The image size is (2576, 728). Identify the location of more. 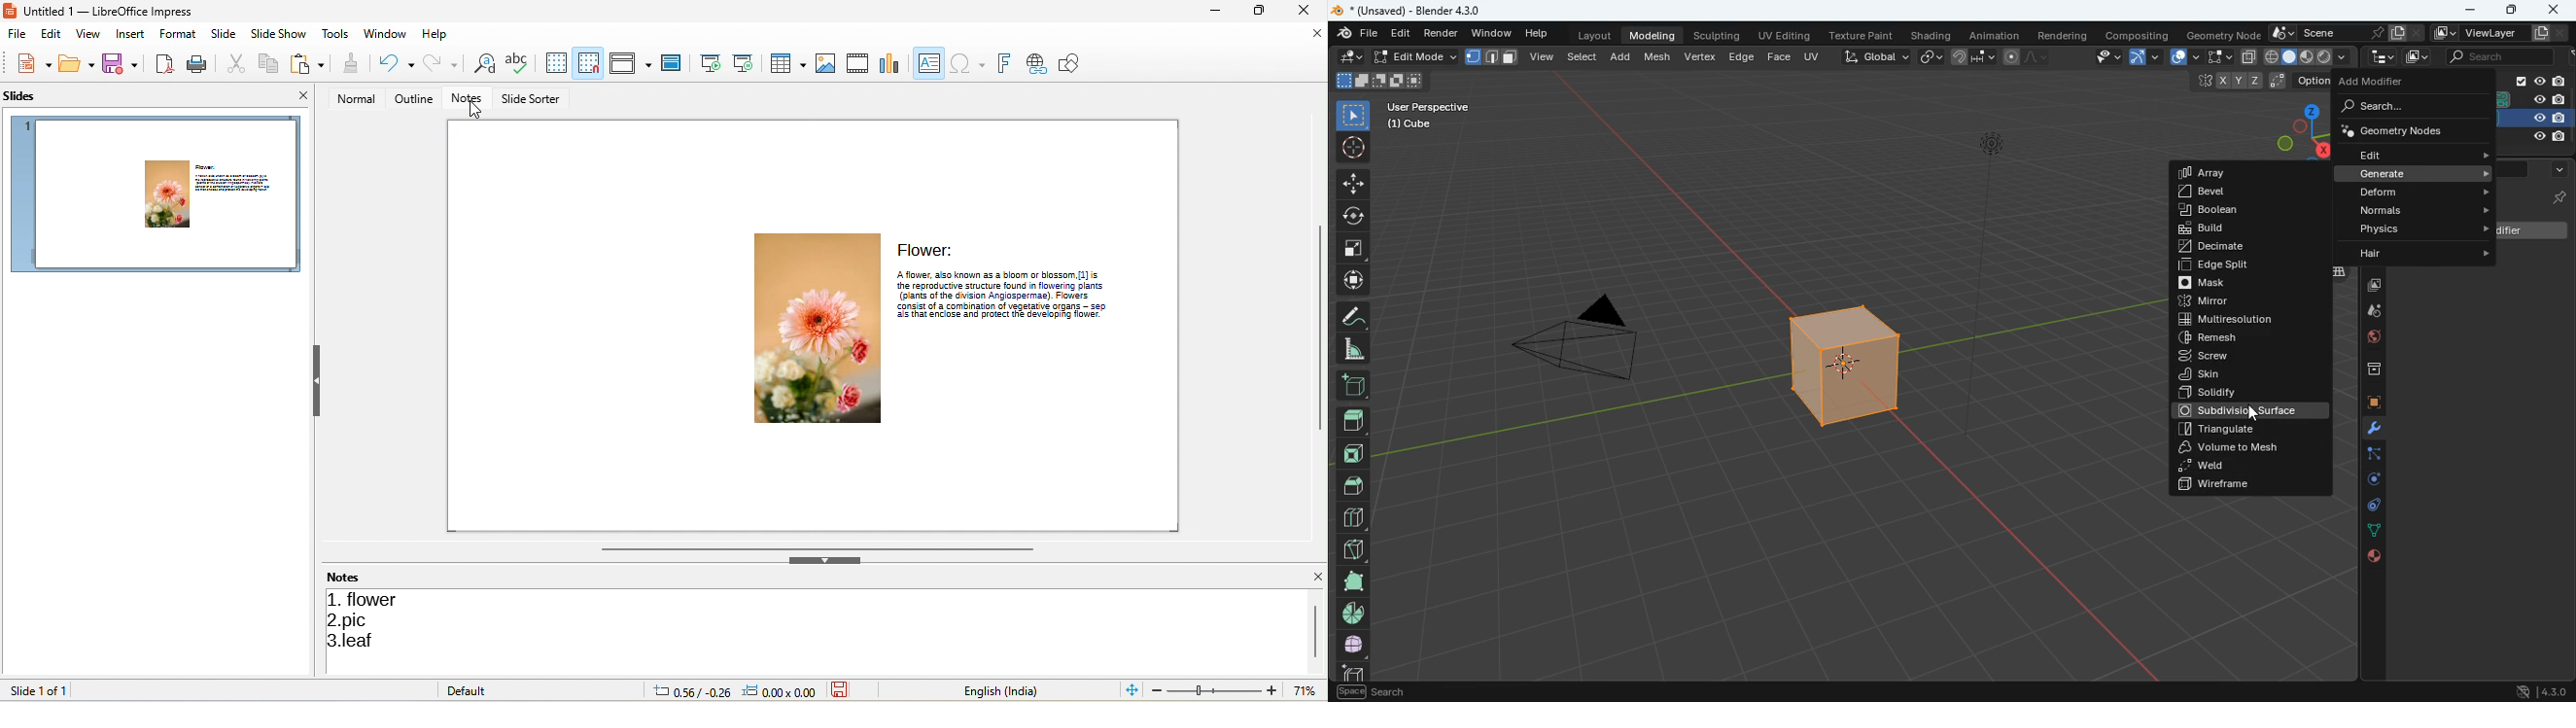
(2559, 170).